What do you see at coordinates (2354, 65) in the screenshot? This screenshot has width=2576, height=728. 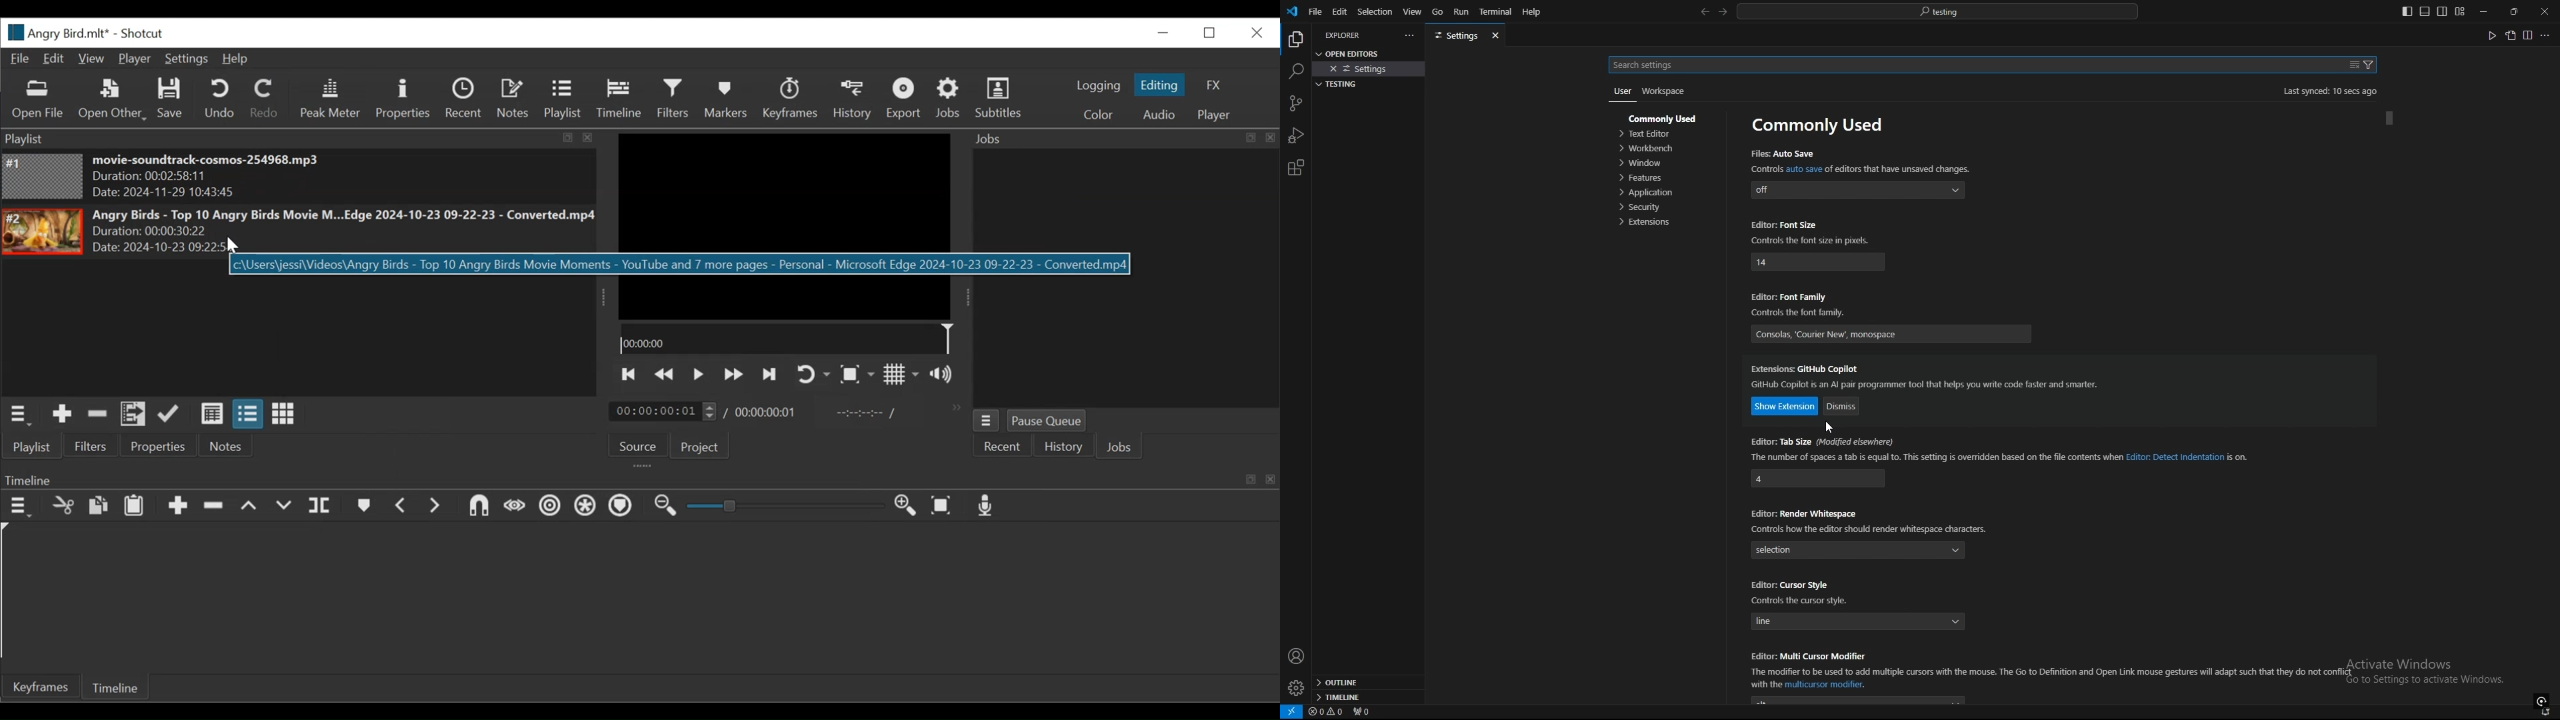 I see `change settings search input` at bounding box center [2354, 65].